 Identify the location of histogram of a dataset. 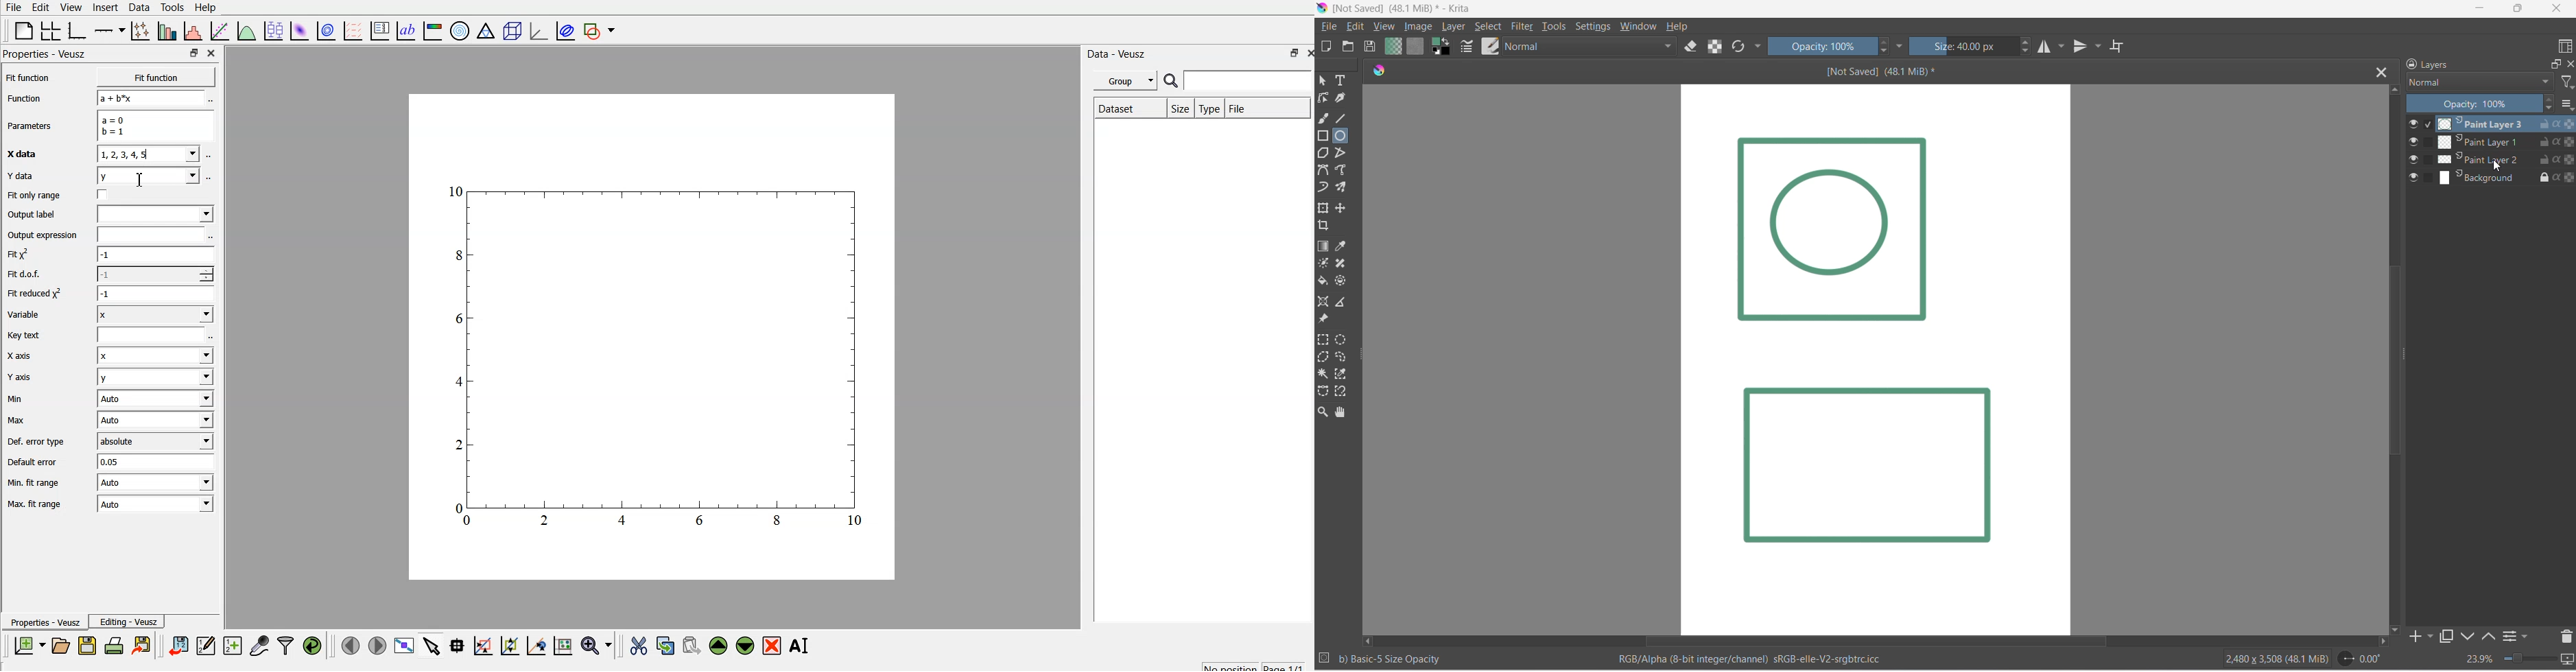
(192, 31).